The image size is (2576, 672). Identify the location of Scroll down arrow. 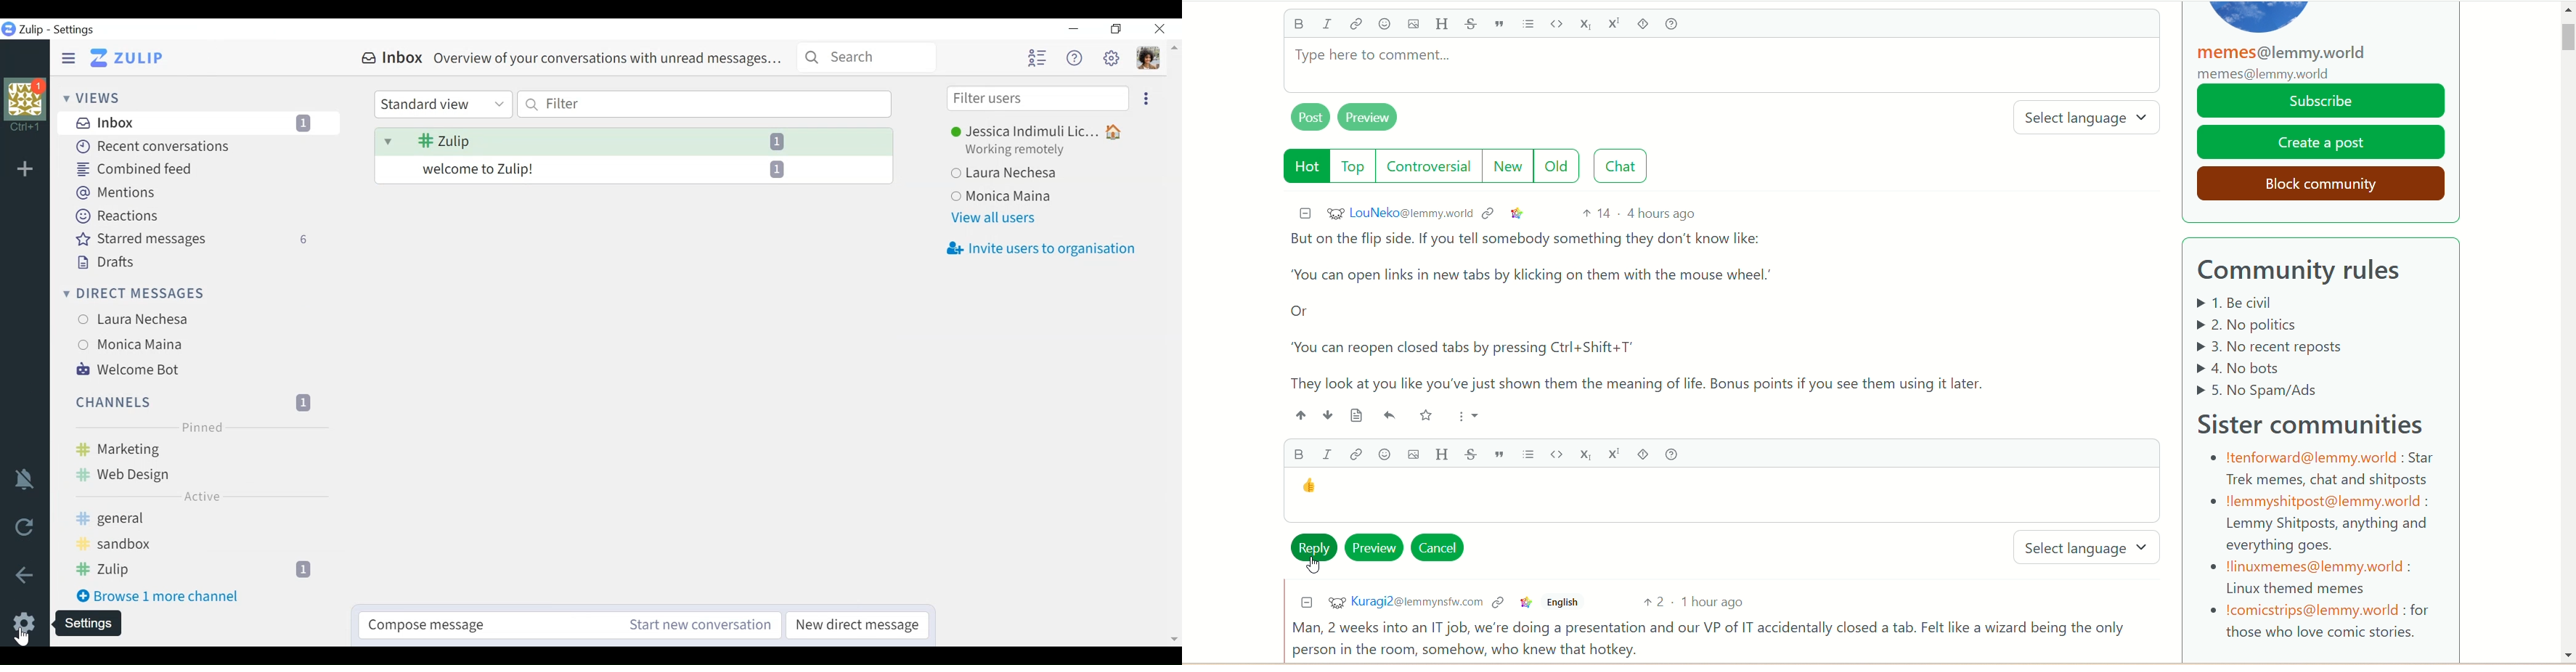
(2567, 650).